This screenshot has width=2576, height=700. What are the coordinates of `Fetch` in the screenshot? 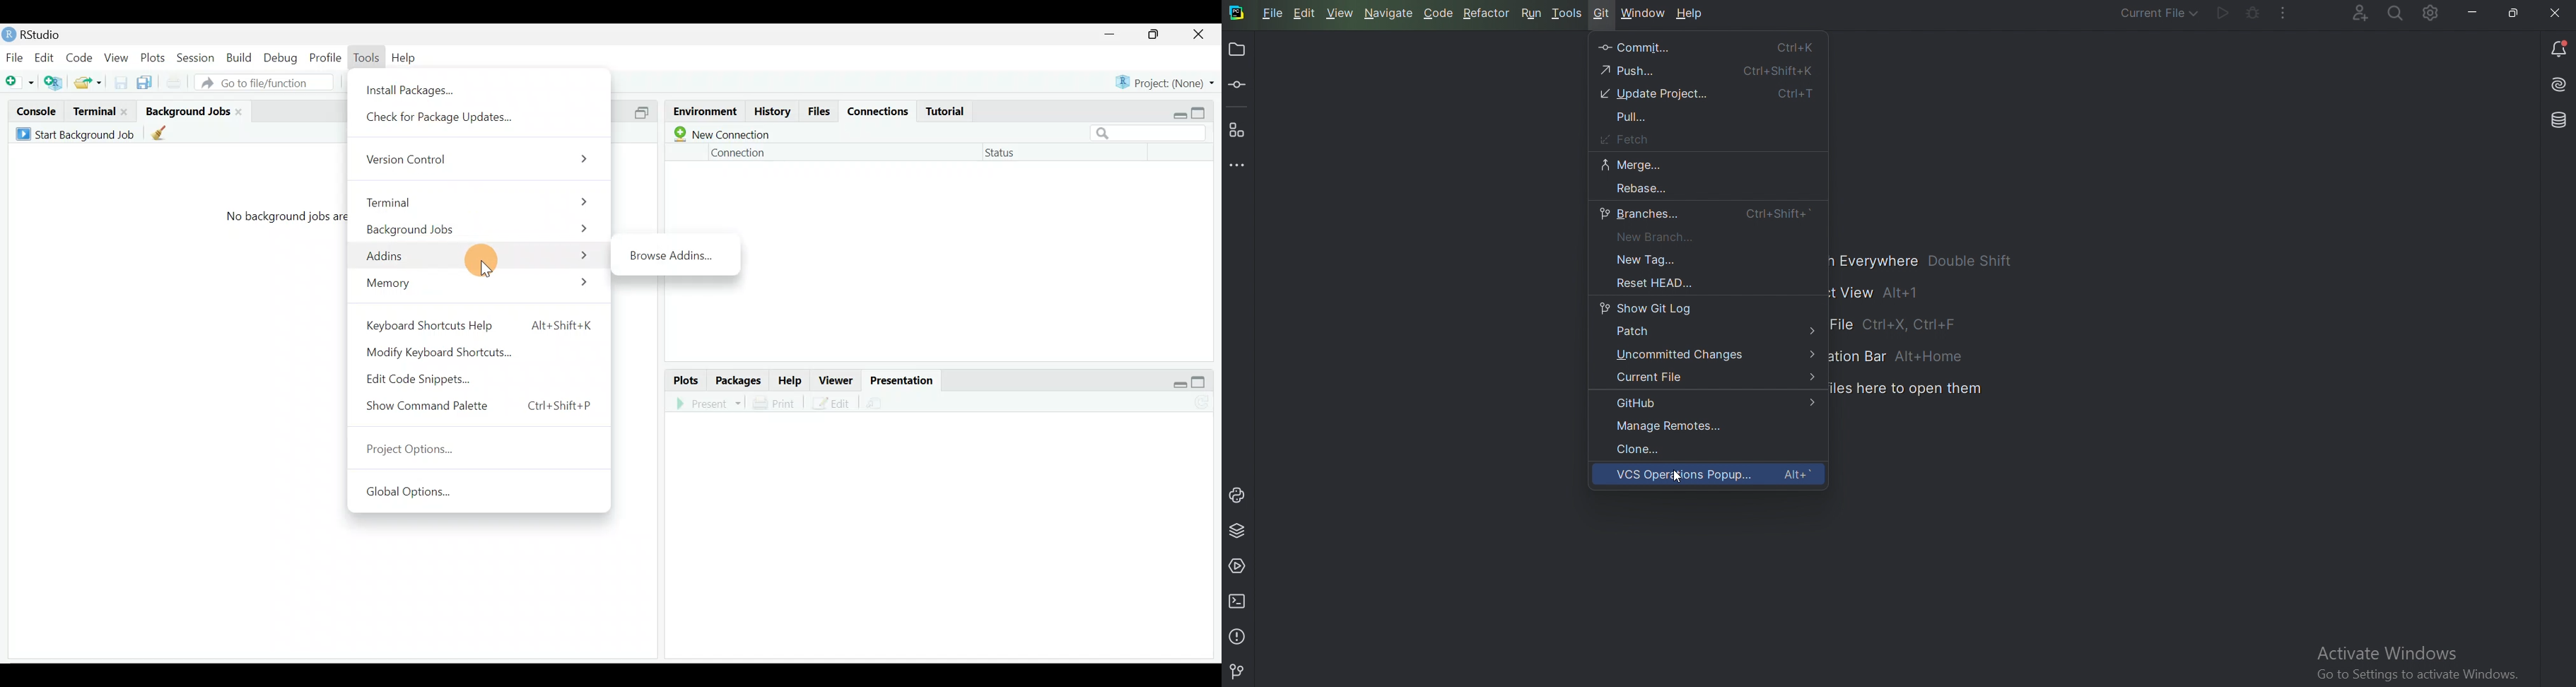 It's located at (1621, 139).